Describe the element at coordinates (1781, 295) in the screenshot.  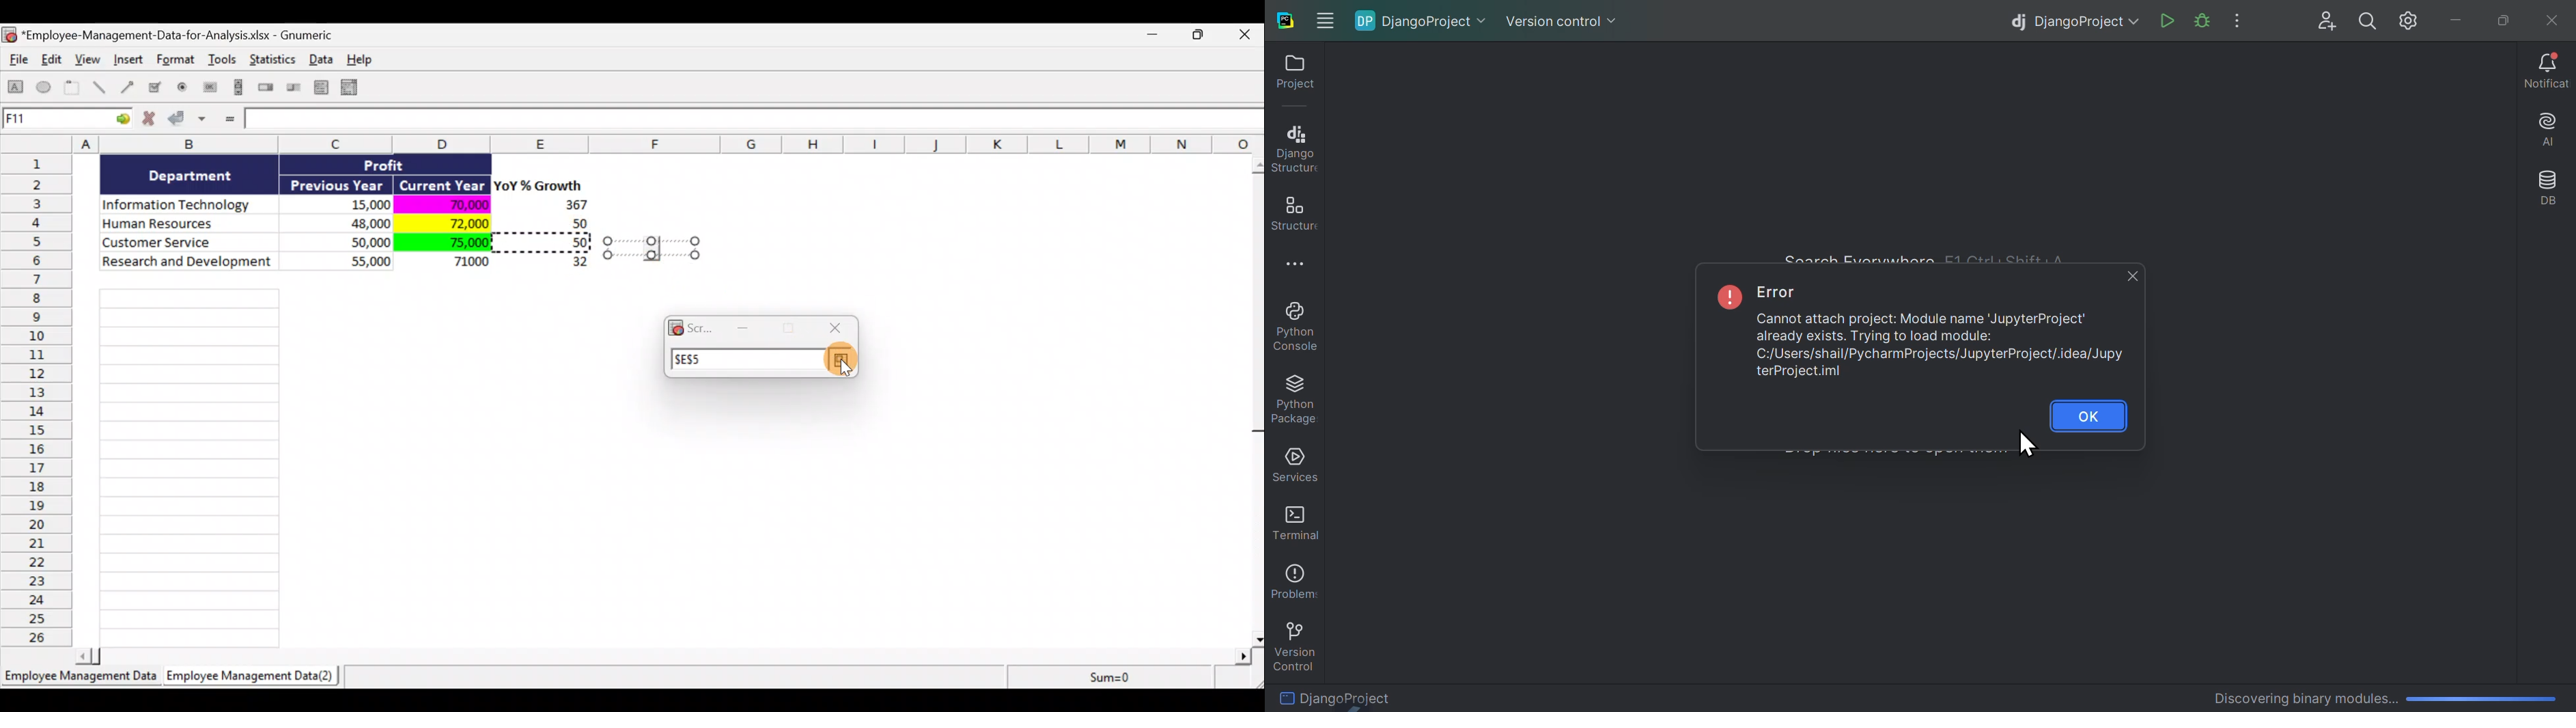
I see `Error` at that location.